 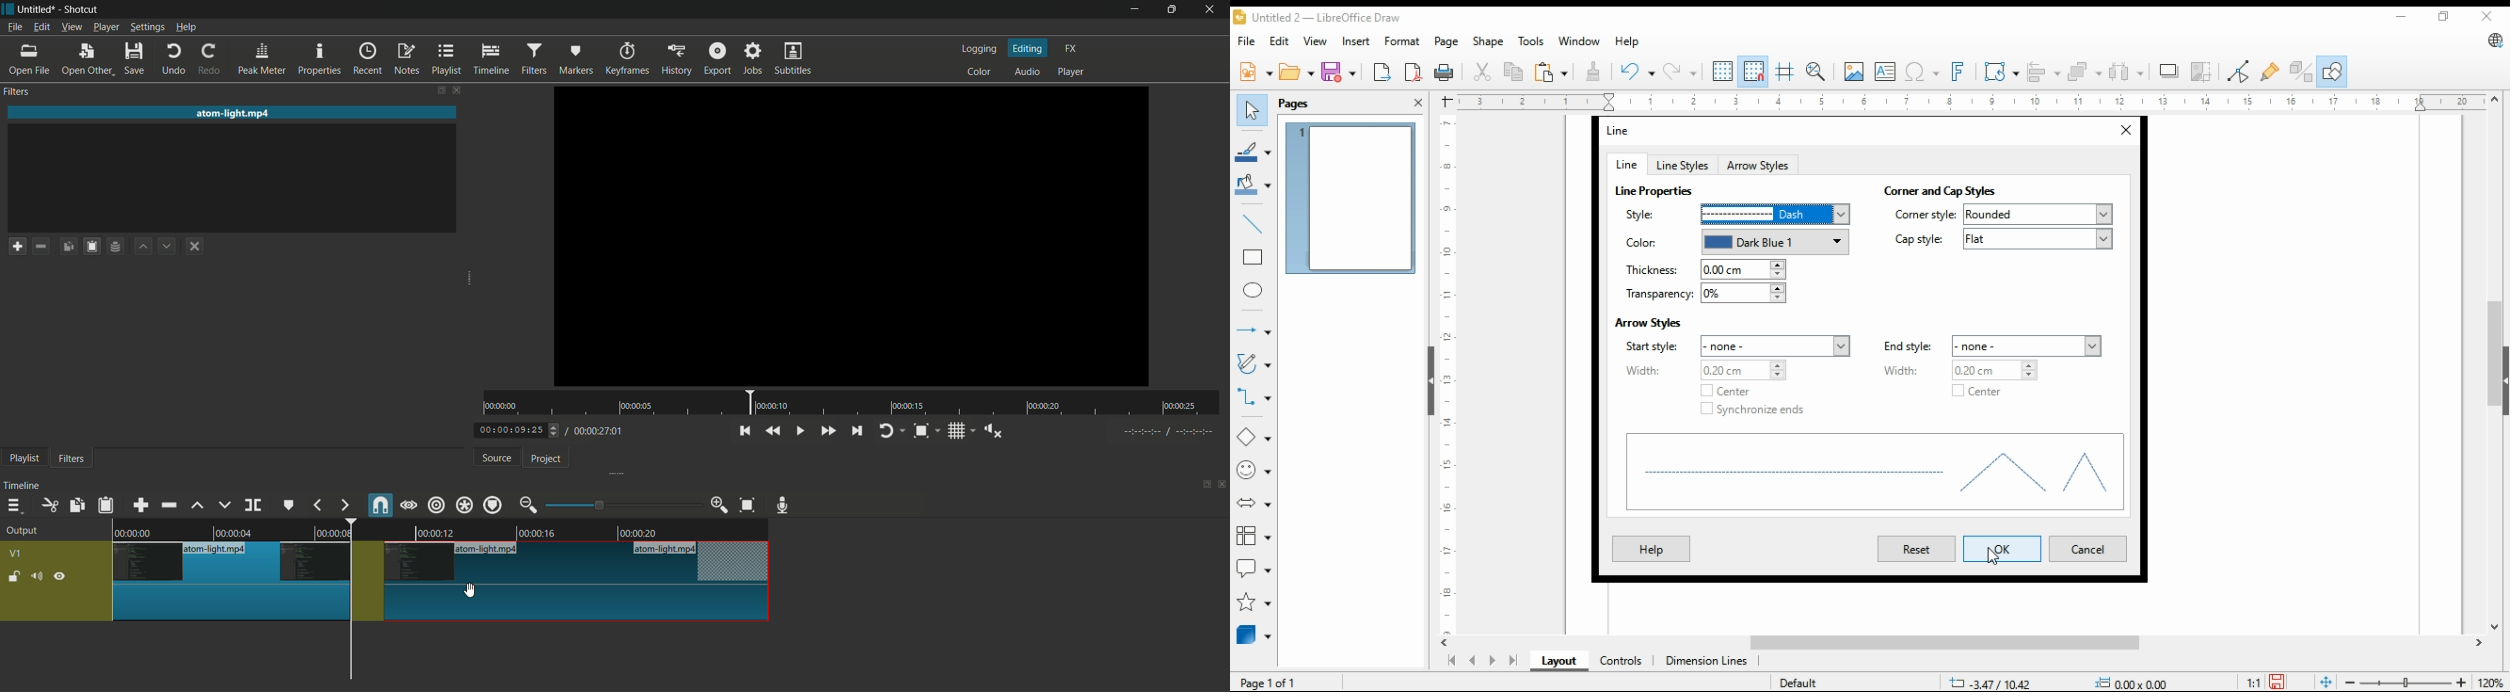 What do you see at coordinates (493, 60) in the screenshot?
I see `timeline` at bounding box center [493, 60].